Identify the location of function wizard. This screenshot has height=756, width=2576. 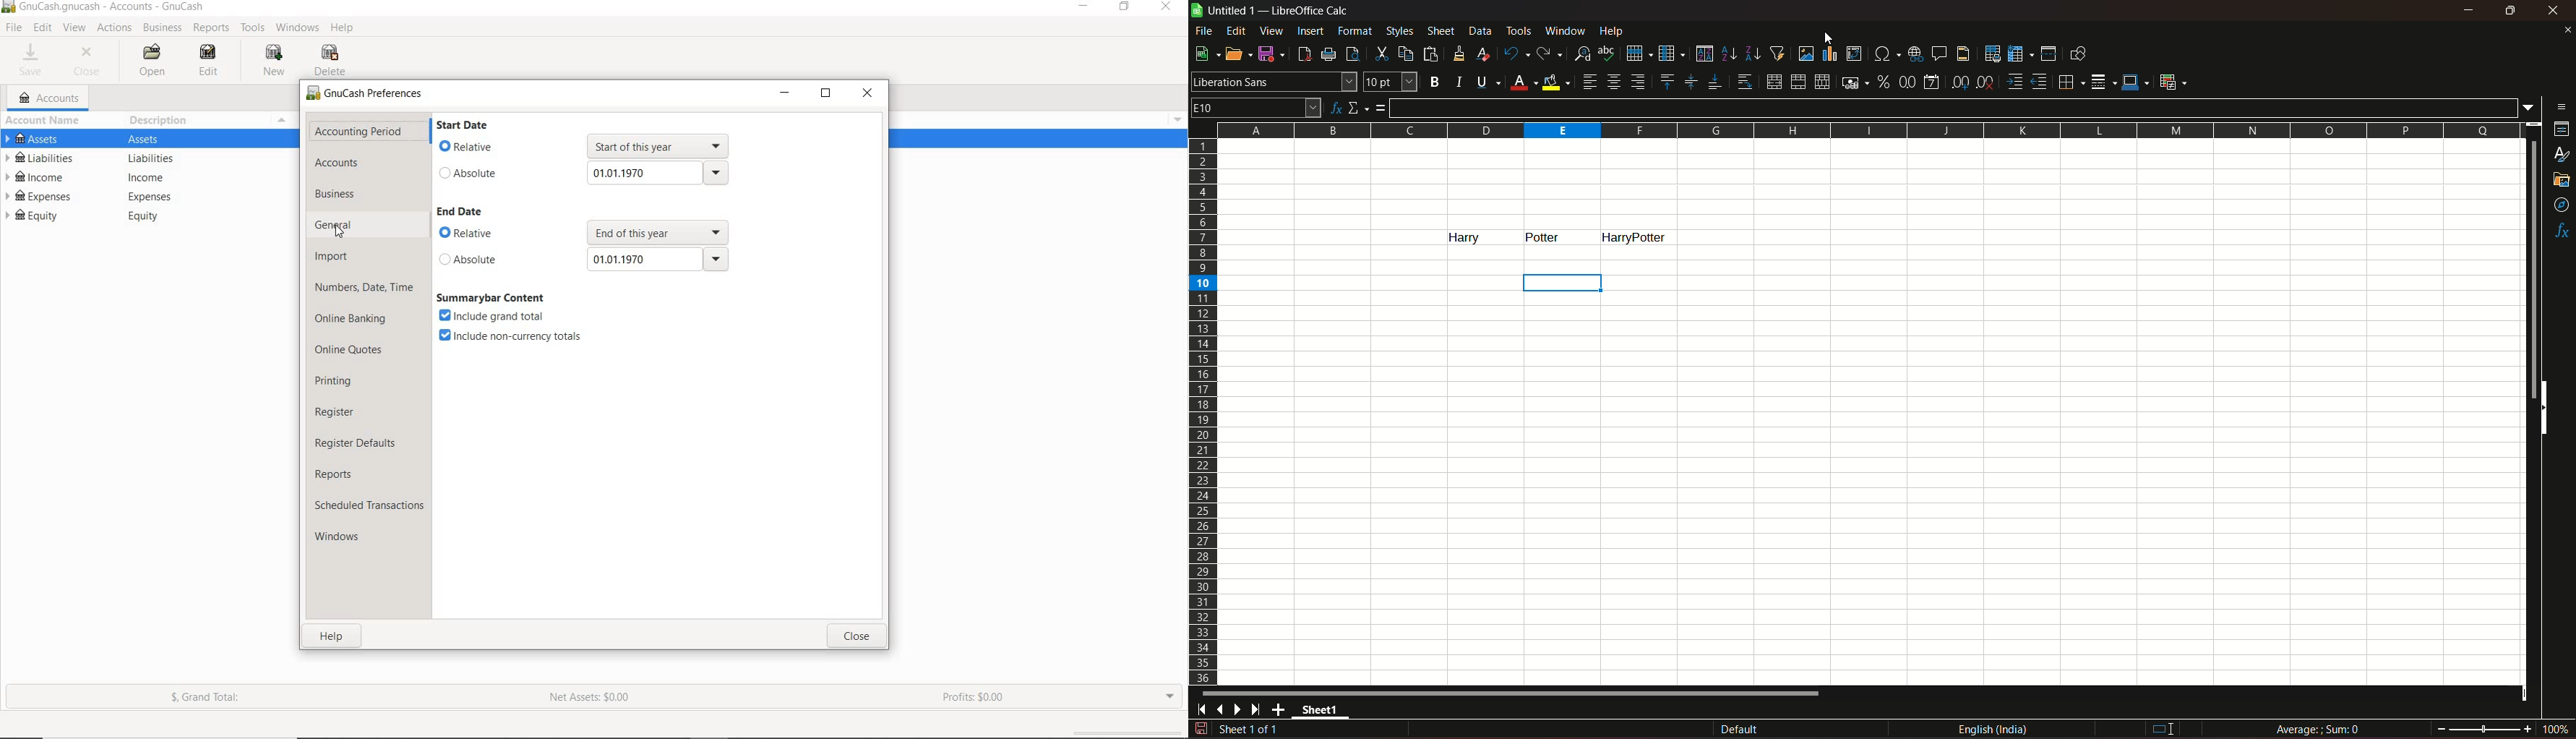
(1334, 108).